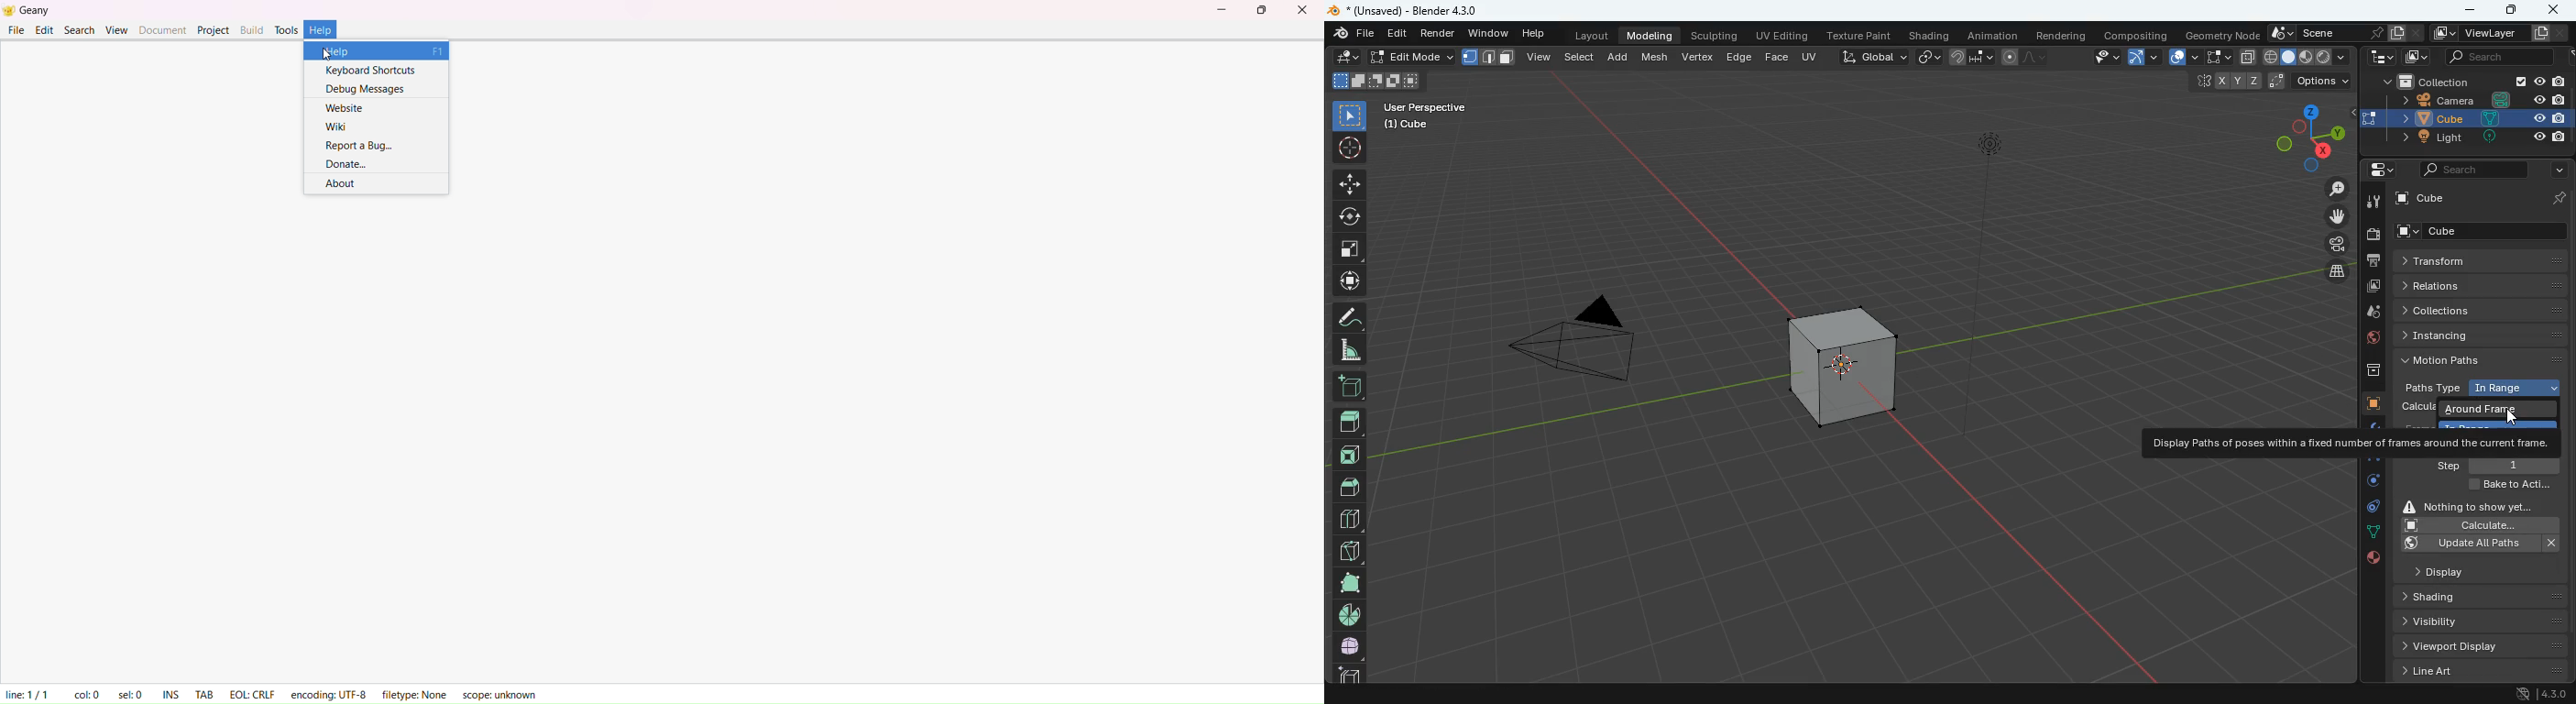  I want to click on fullscreen, so click(1350, 248).